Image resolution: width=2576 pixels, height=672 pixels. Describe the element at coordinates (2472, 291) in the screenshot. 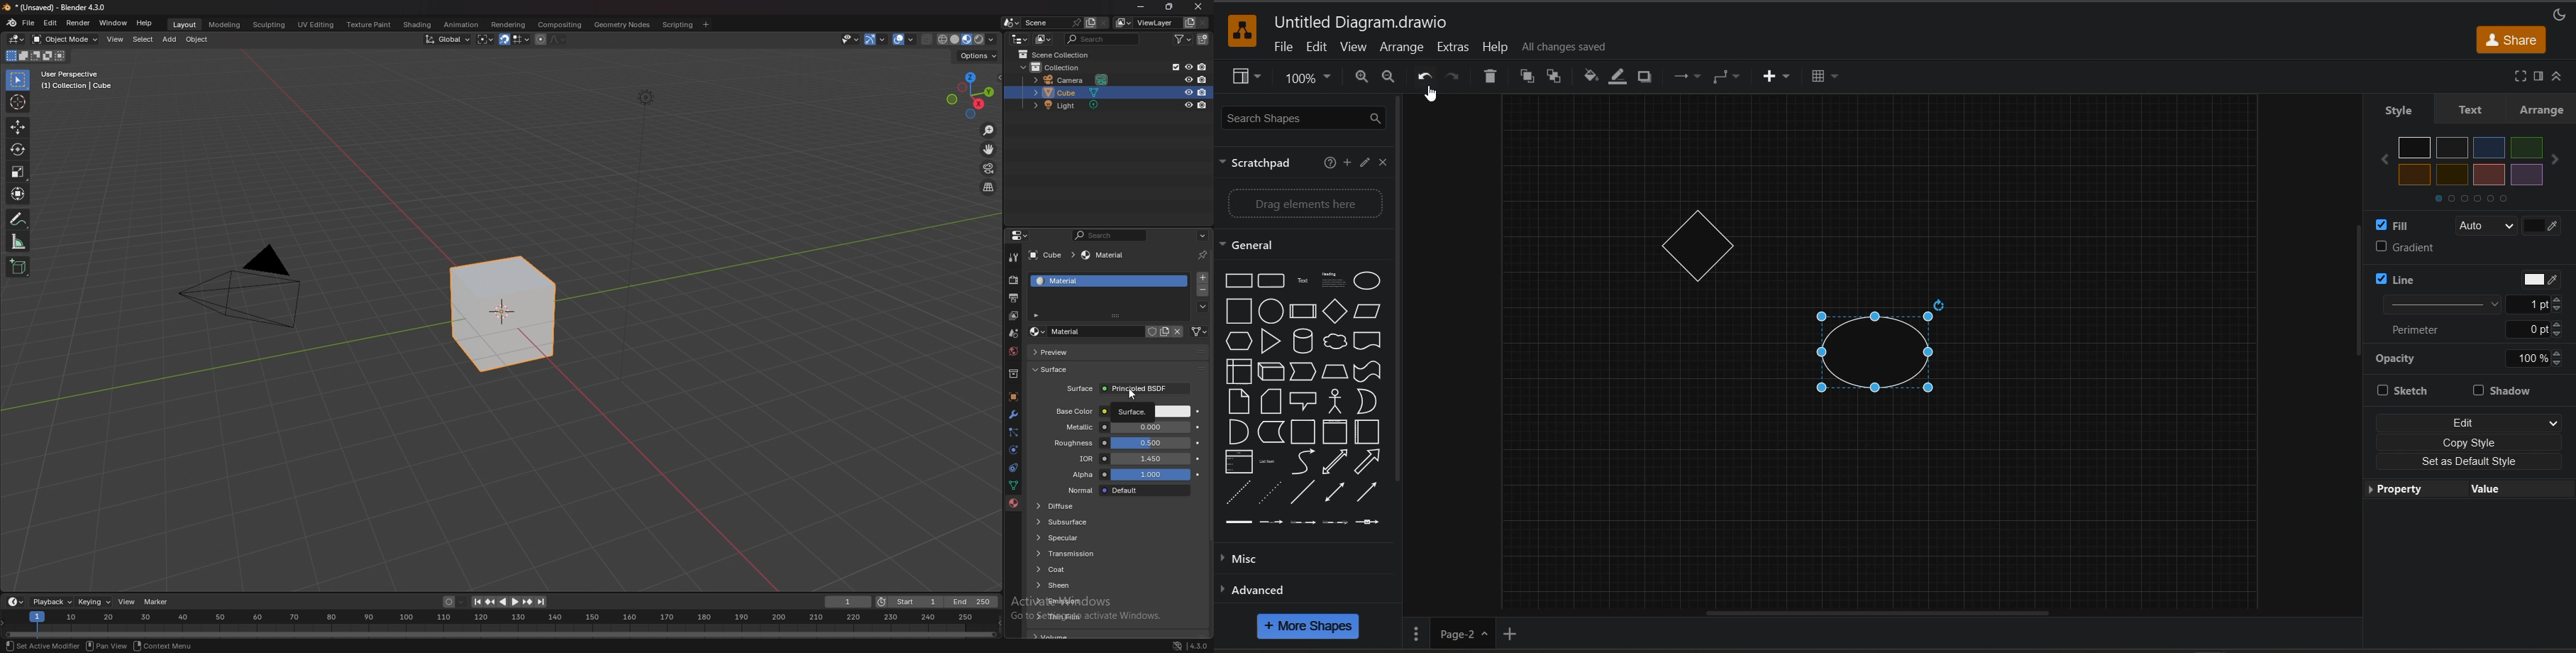

I see `line` at that location.